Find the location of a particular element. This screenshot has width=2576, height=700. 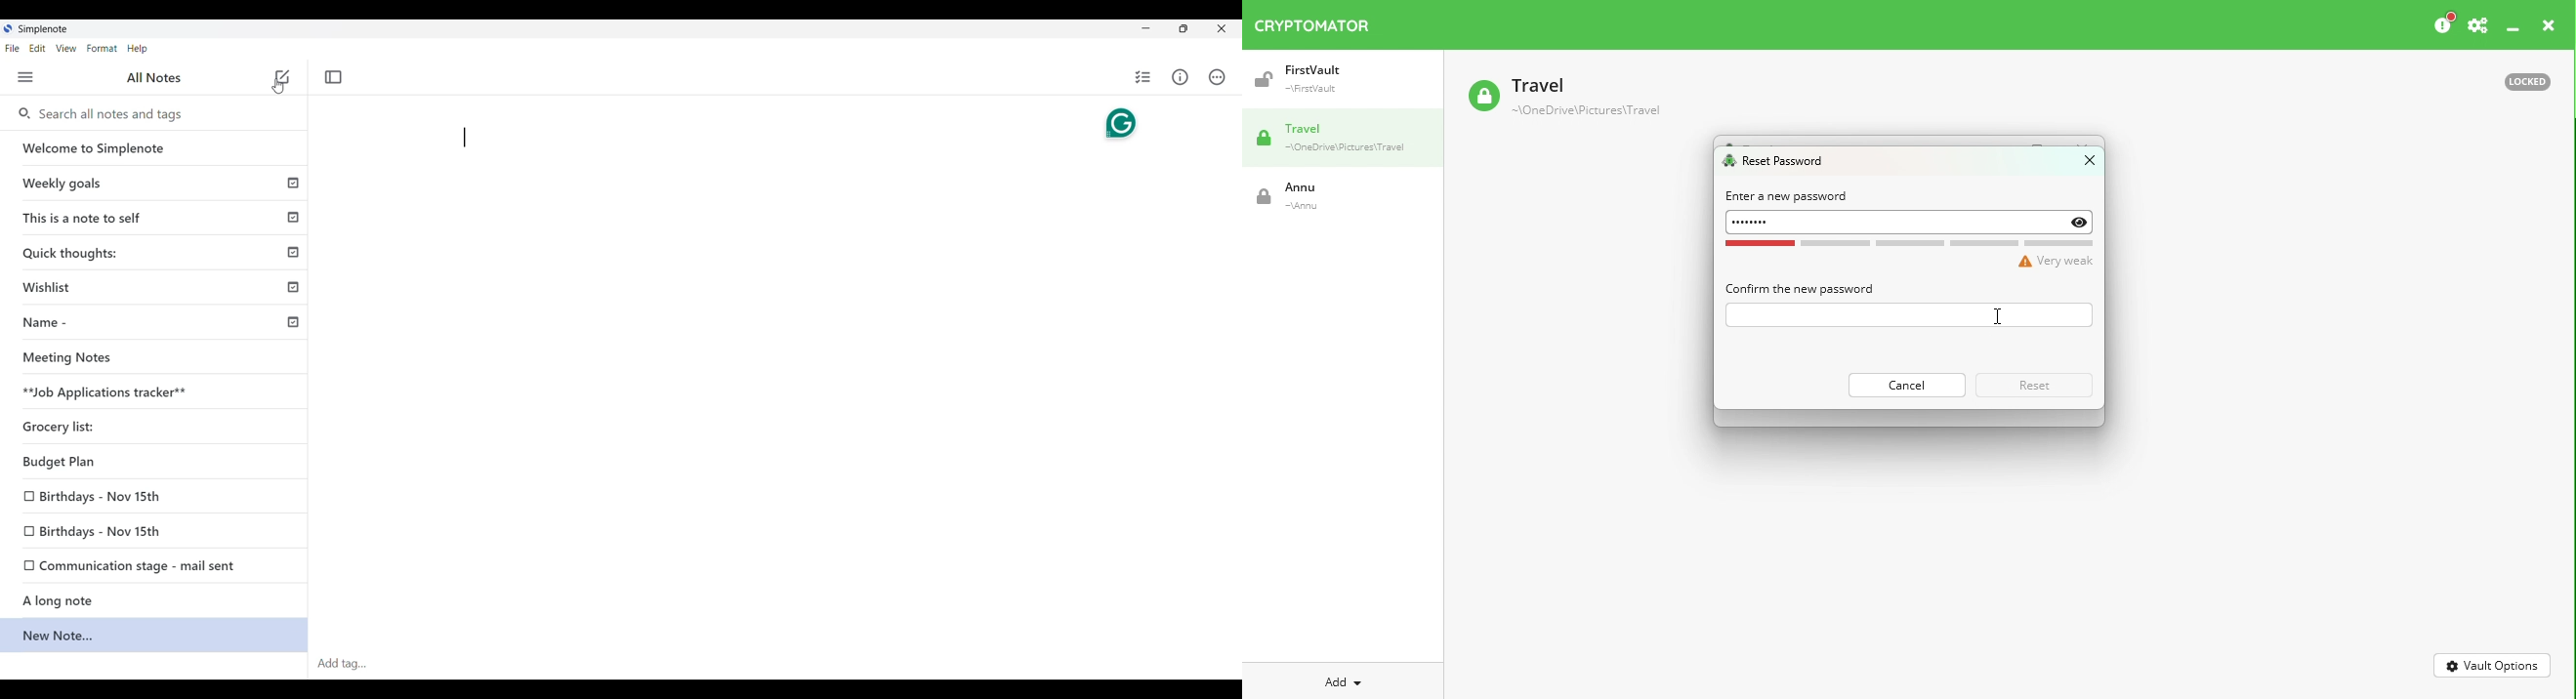

Budget plan is located at coordinates (78, 460).